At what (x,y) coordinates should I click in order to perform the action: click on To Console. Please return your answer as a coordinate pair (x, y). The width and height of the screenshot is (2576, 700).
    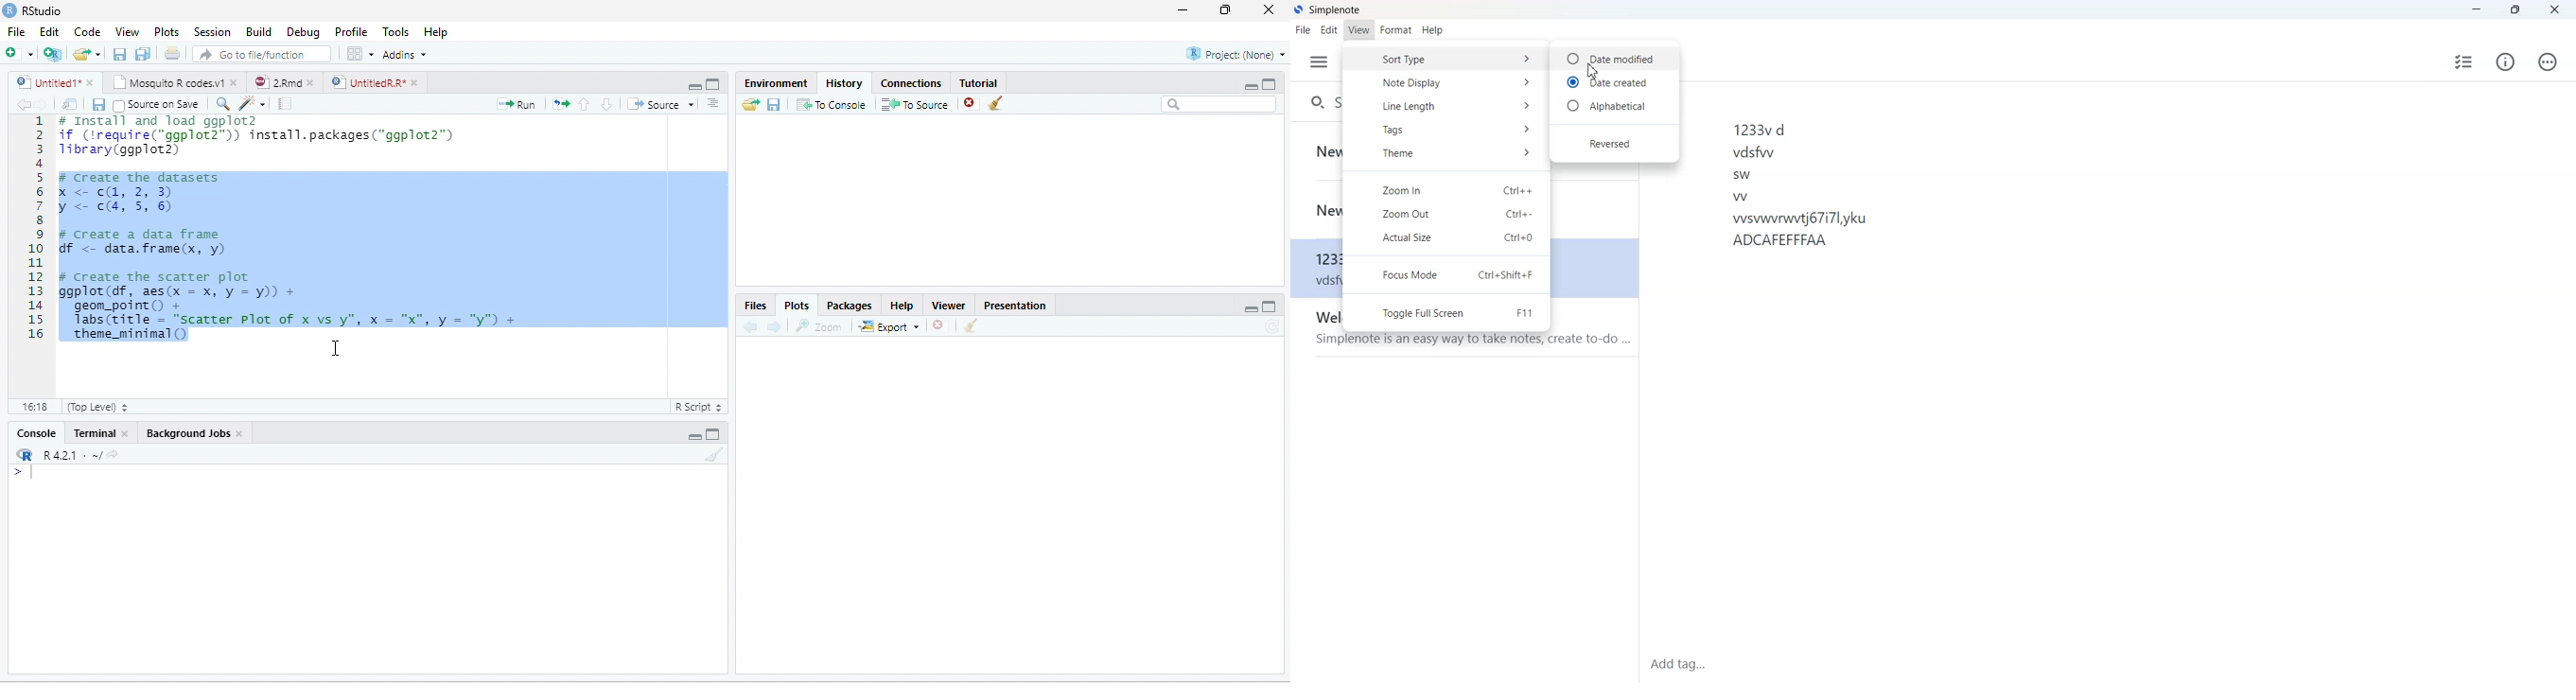
    Looking at the image, I should click on (832, 105).